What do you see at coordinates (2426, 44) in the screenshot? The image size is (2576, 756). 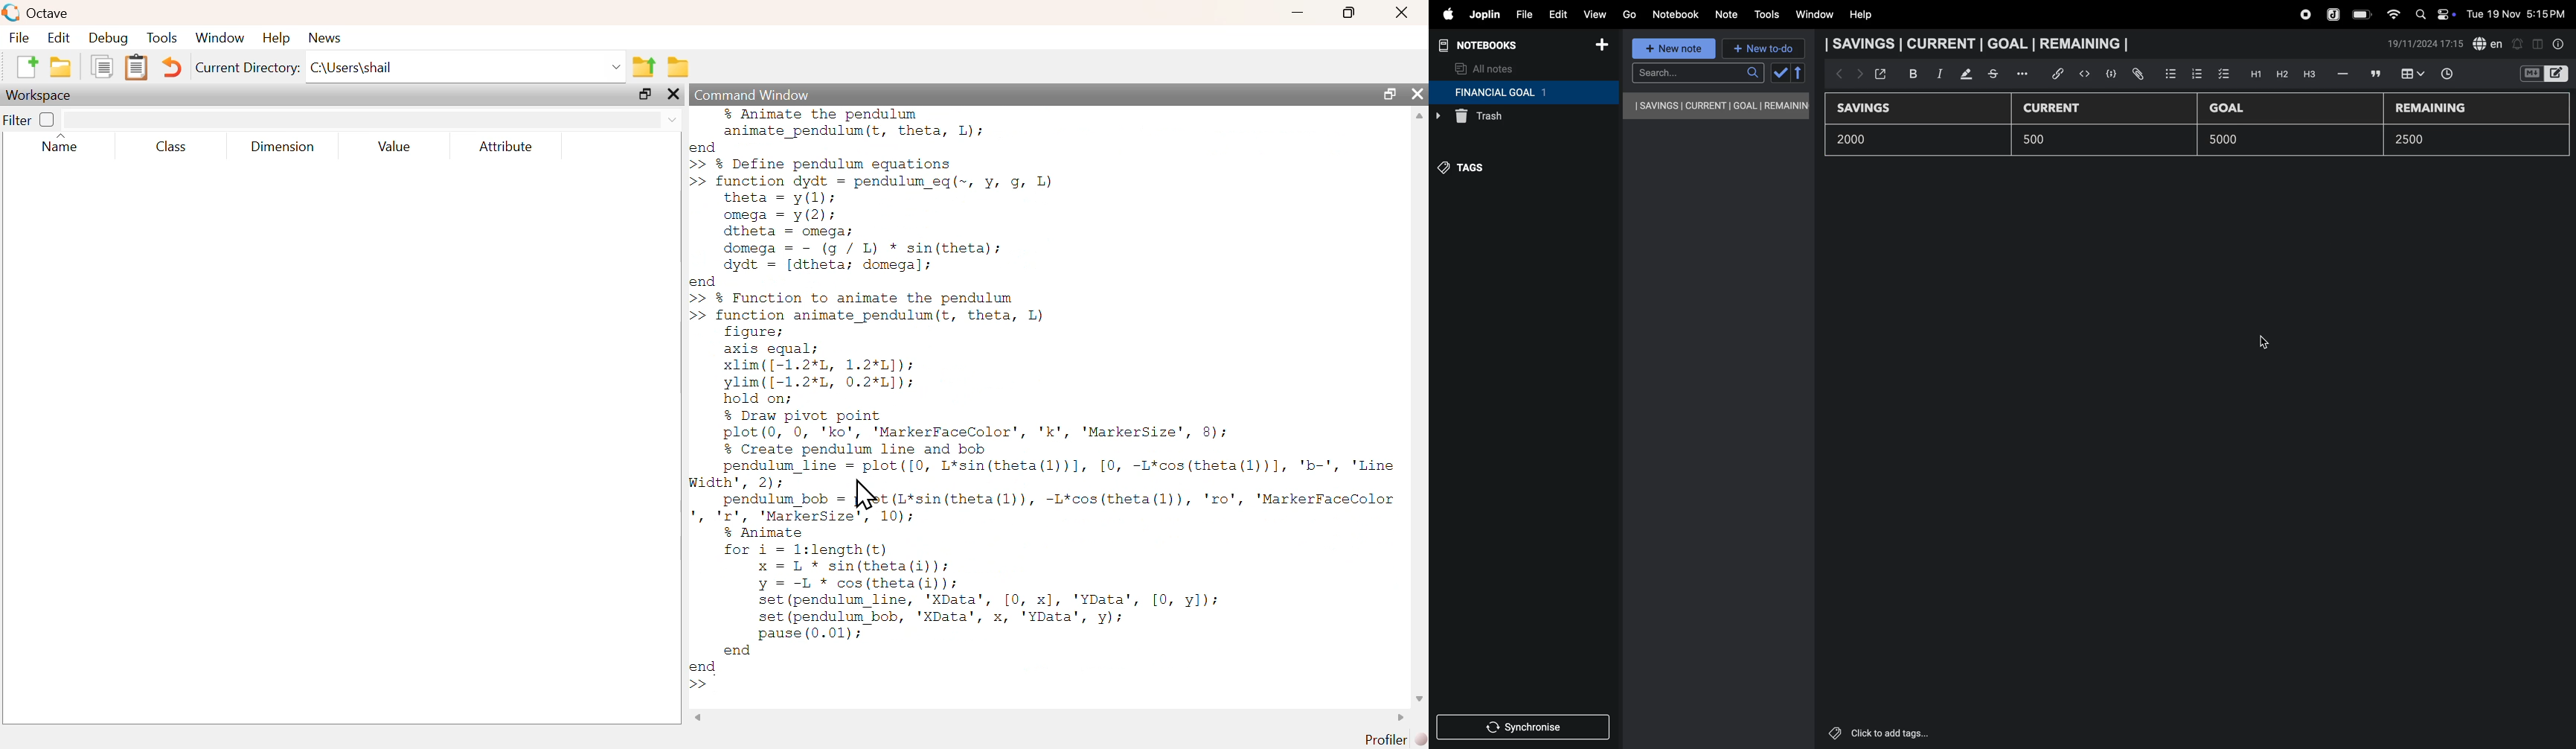 I see `date and time` at bounding box center [2426, 44].